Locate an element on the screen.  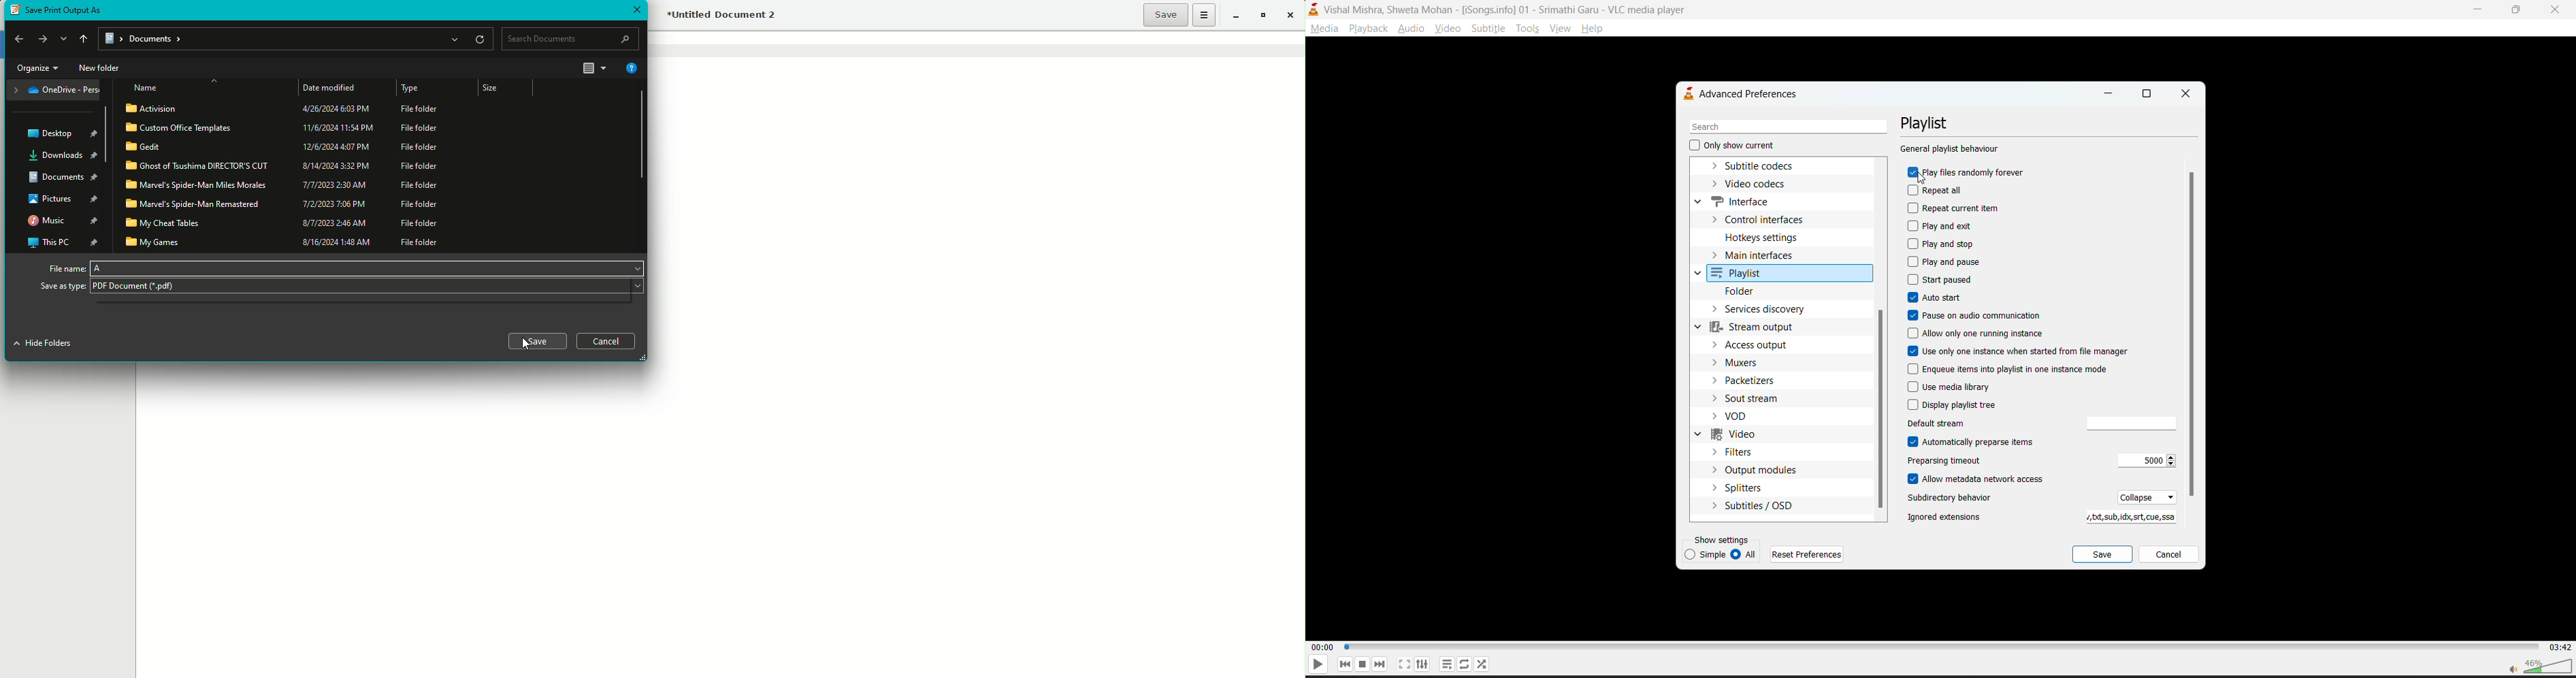
services dictionary is located at coordinates (1770, 311).